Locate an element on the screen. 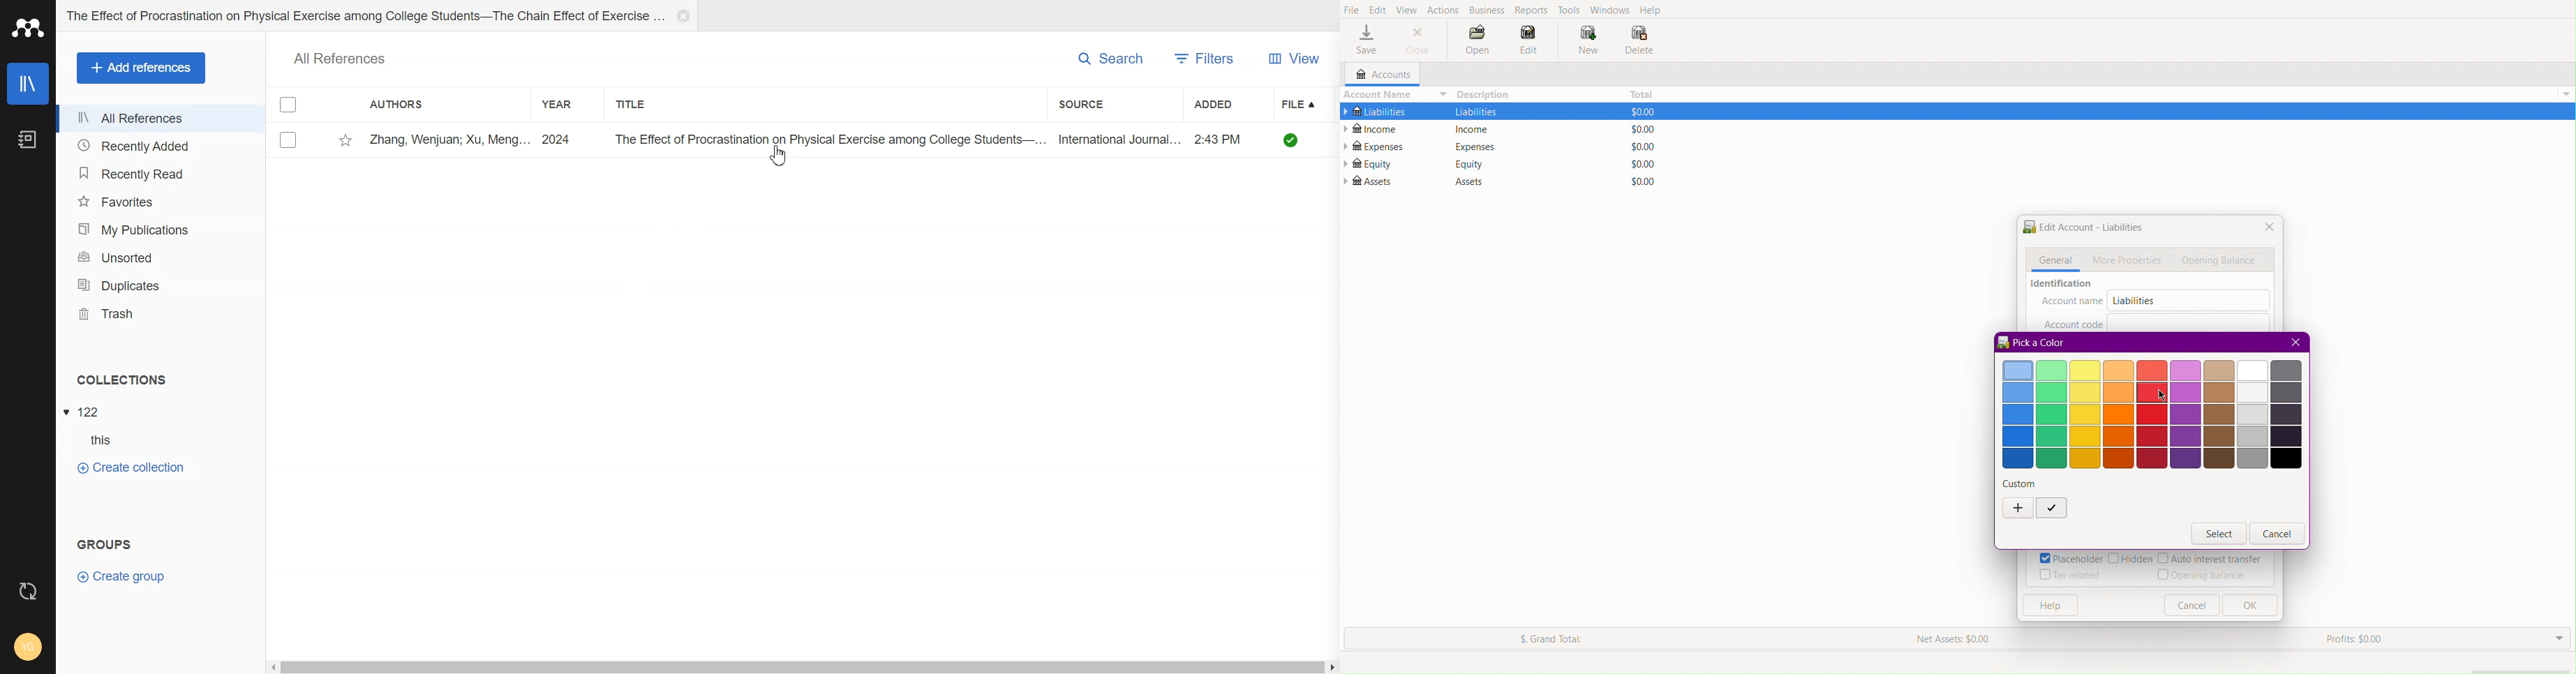 This screenshot has height=700, width=2576. File is located at coordinates (1352, 10).